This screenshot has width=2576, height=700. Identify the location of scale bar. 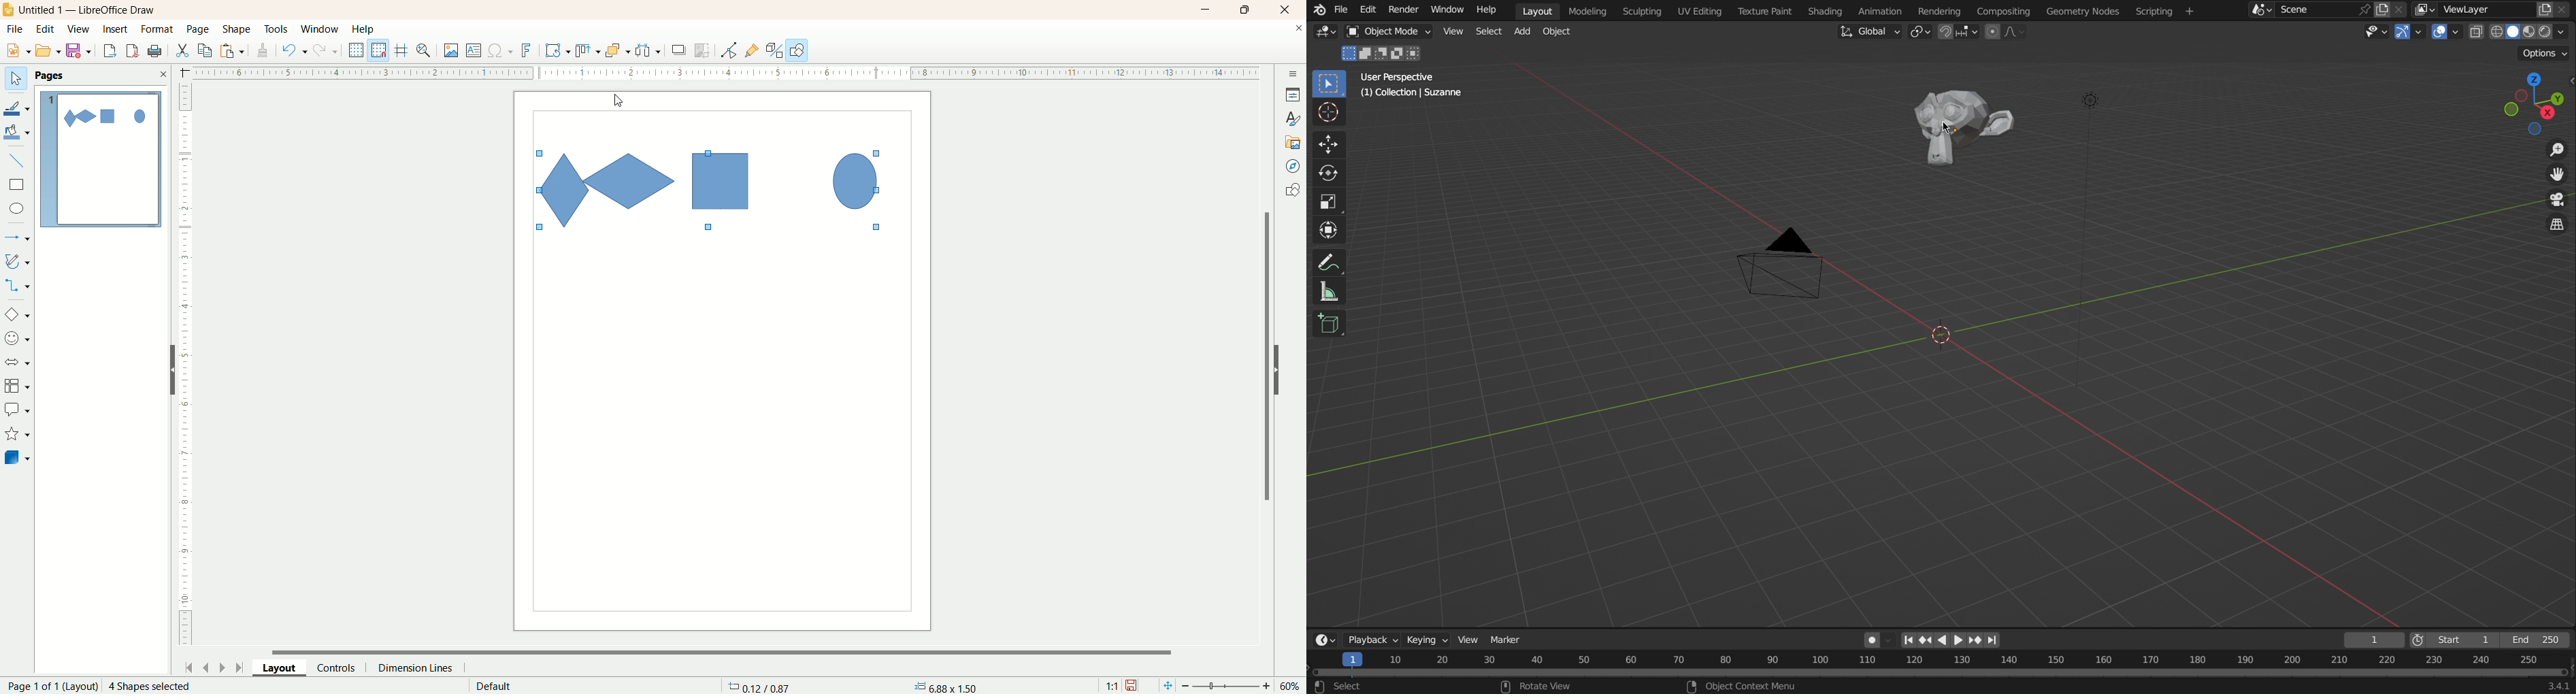
(716, 71).